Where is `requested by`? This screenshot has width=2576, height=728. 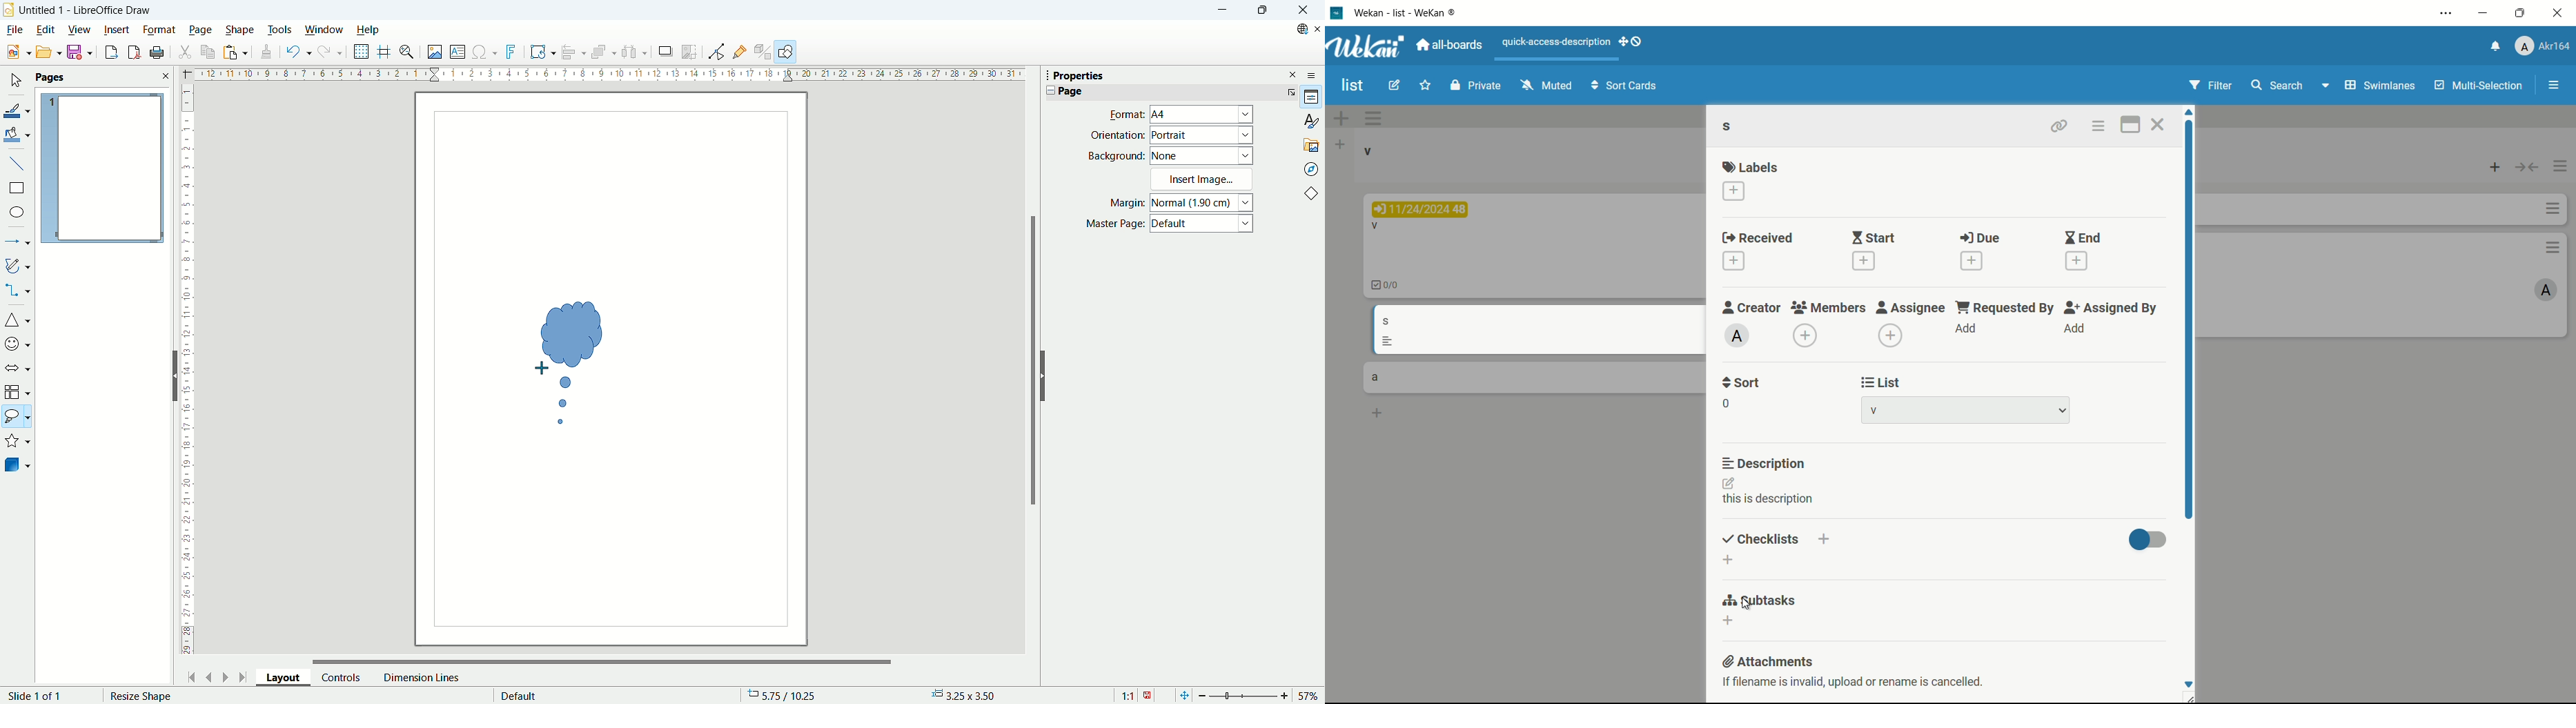
requested by is located at coordinates (2007, 309).